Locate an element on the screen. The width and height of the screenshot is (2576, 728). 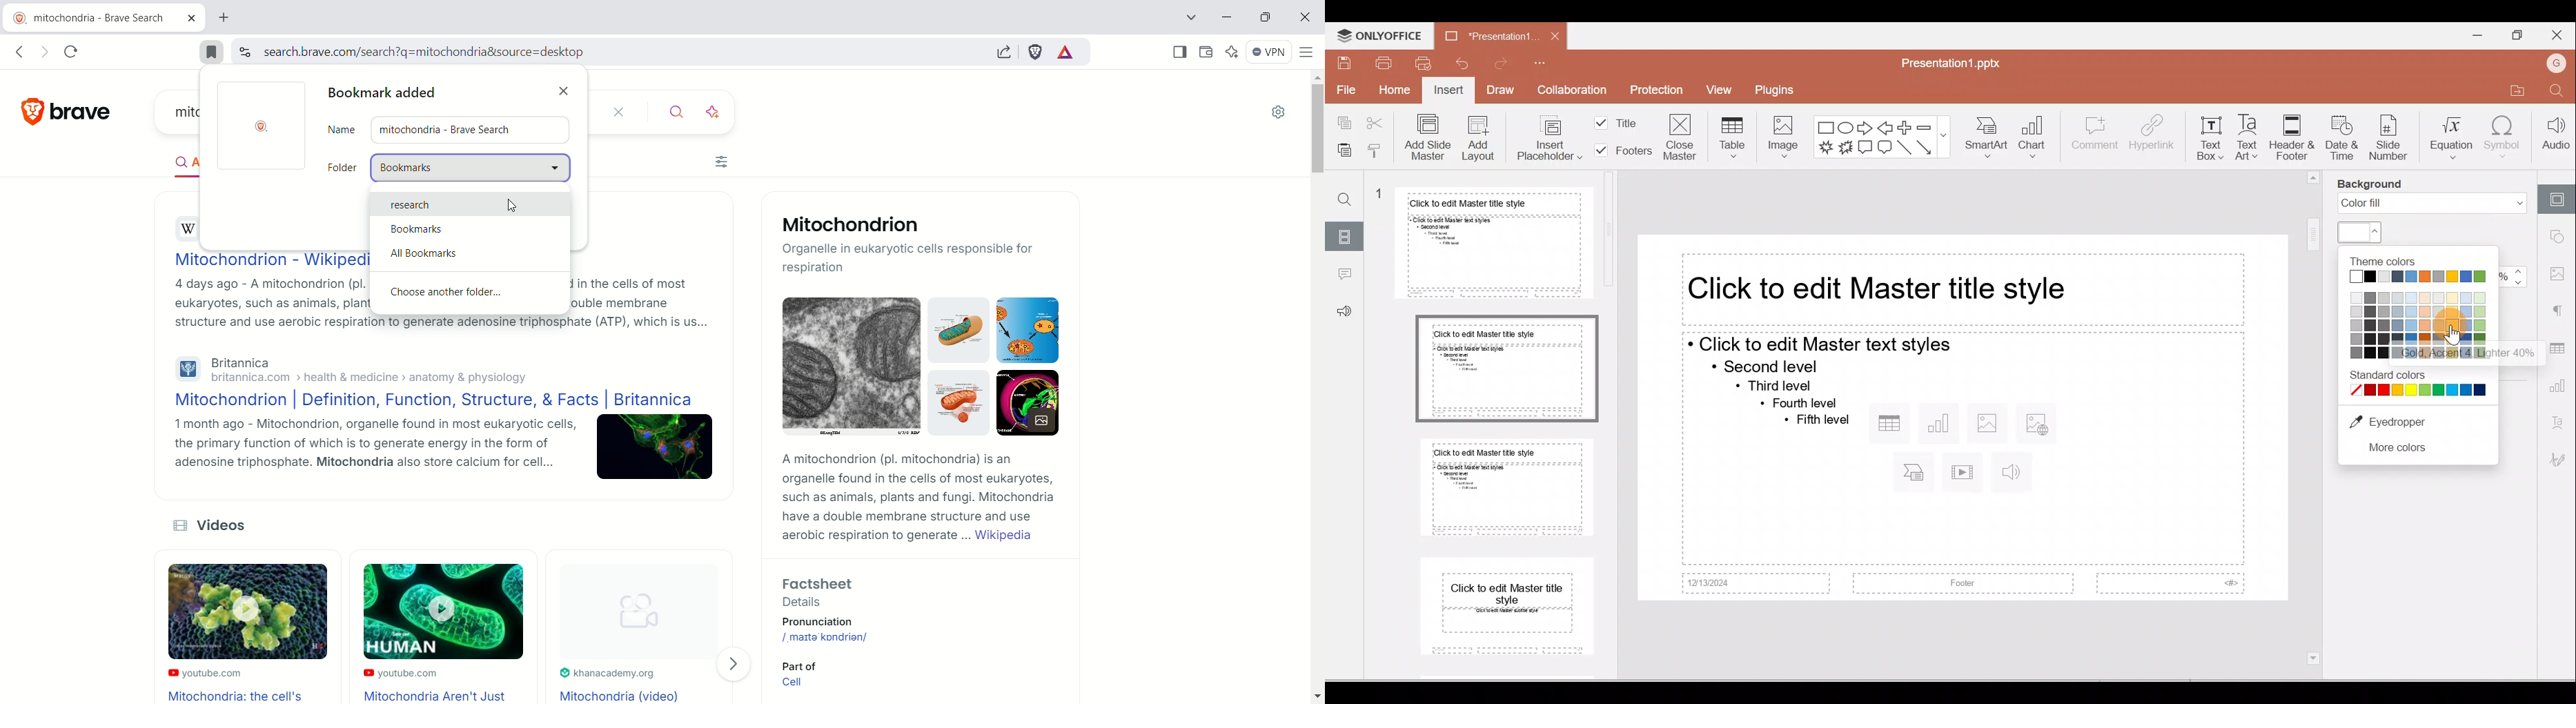
SmartArt is located at coordinates (1988, 136).